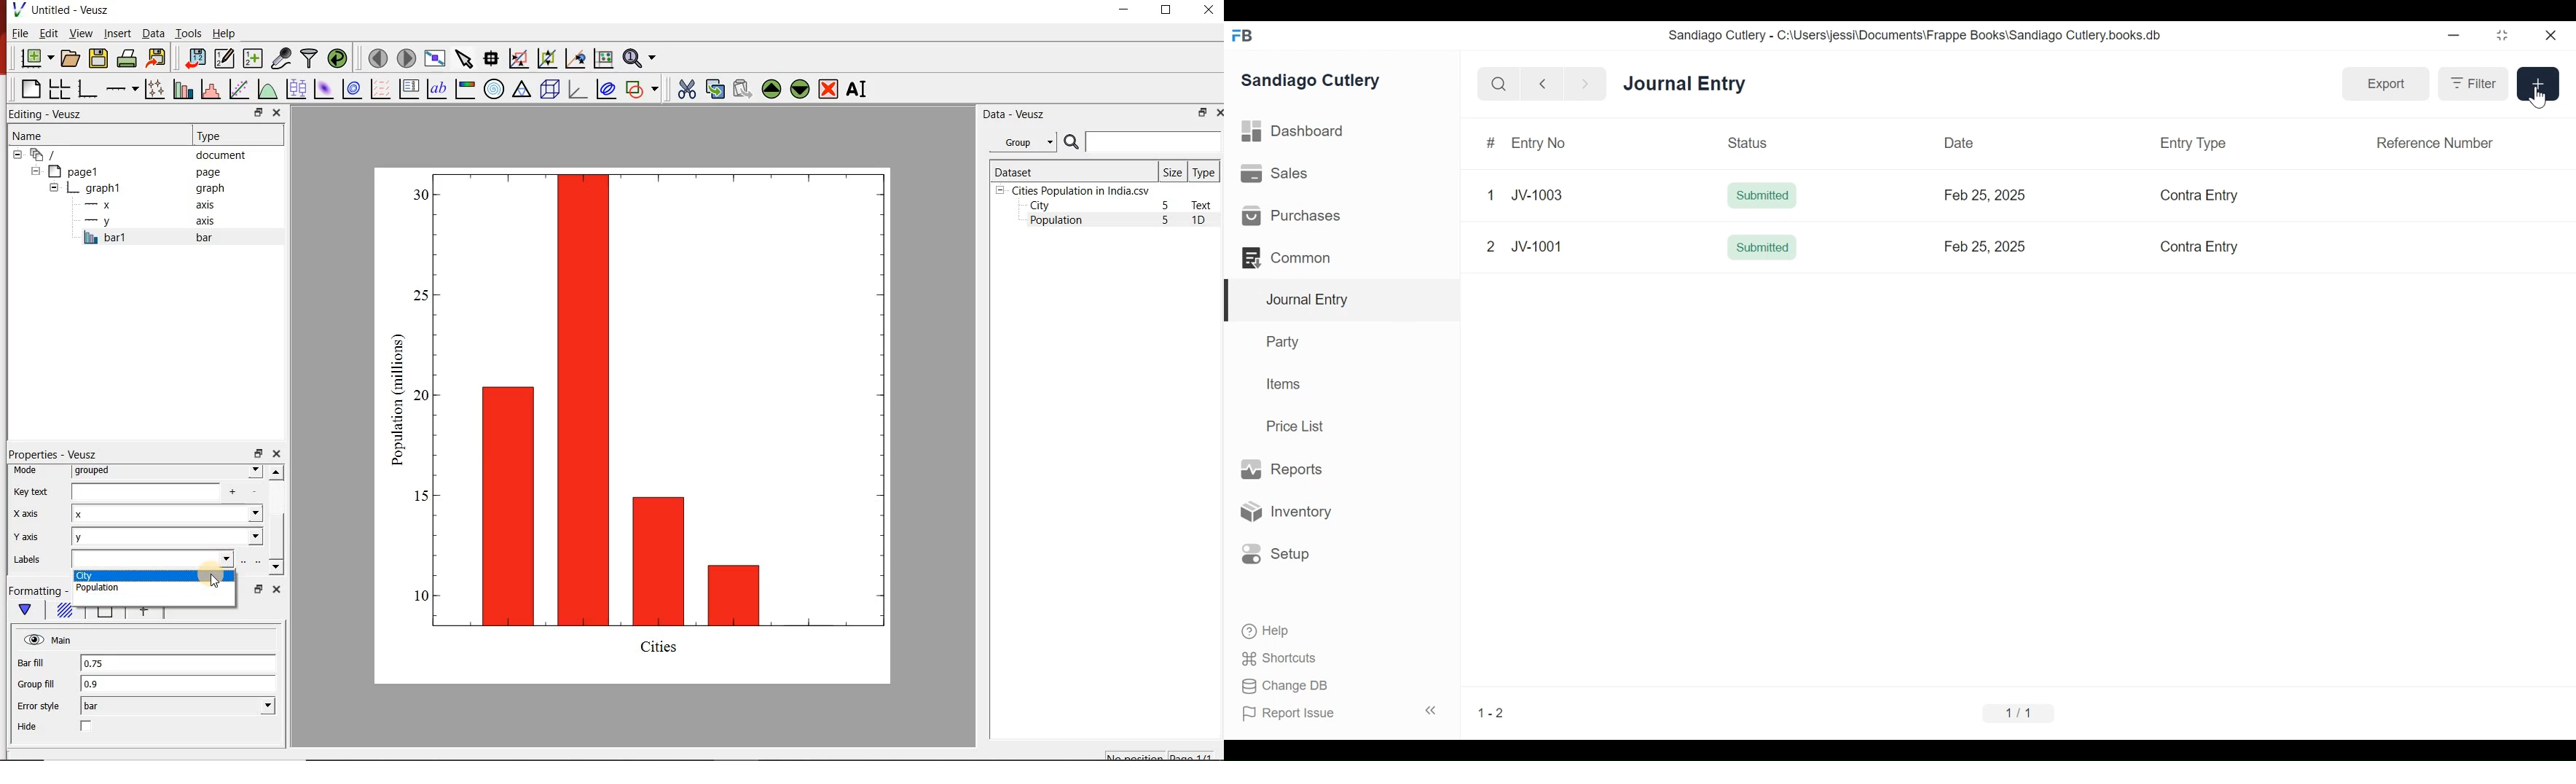 This screenshot has height=784, width=2576. Describe the element at coordinates (59, 89) in the screenshot. I see `arrange graphs in a grid` at that location.